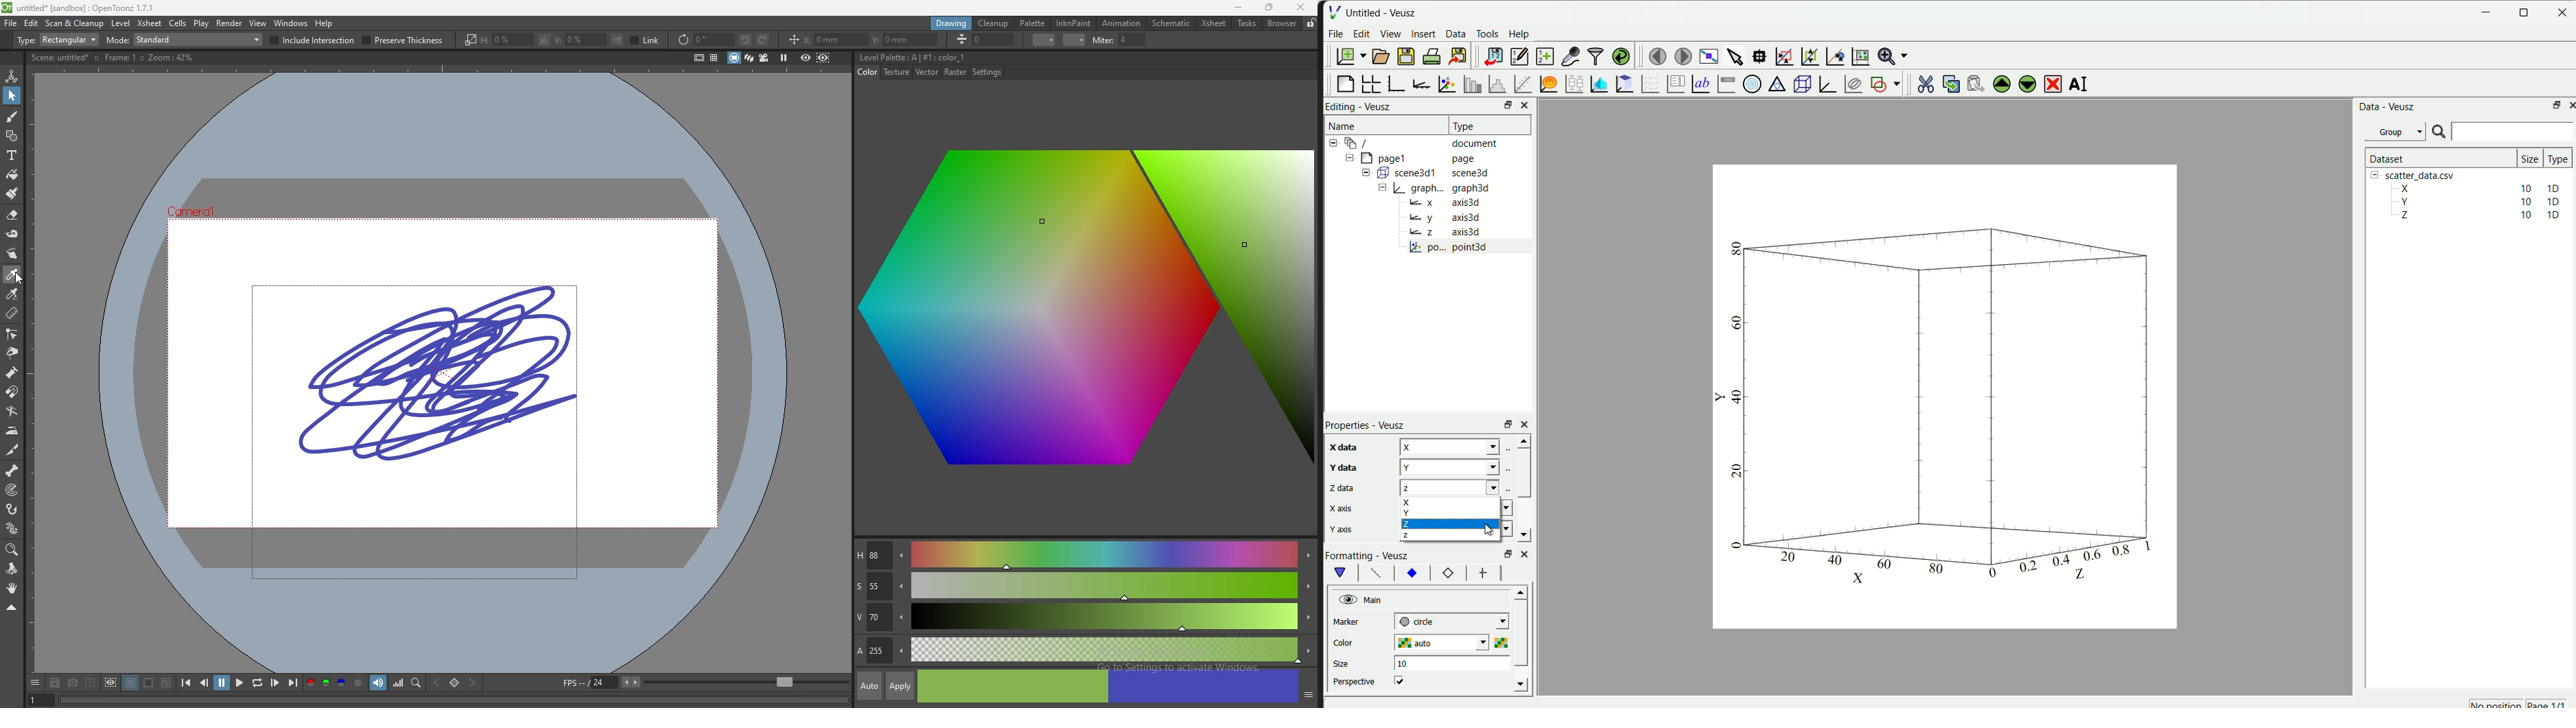  I want to click on cursor, so click(21, 278).